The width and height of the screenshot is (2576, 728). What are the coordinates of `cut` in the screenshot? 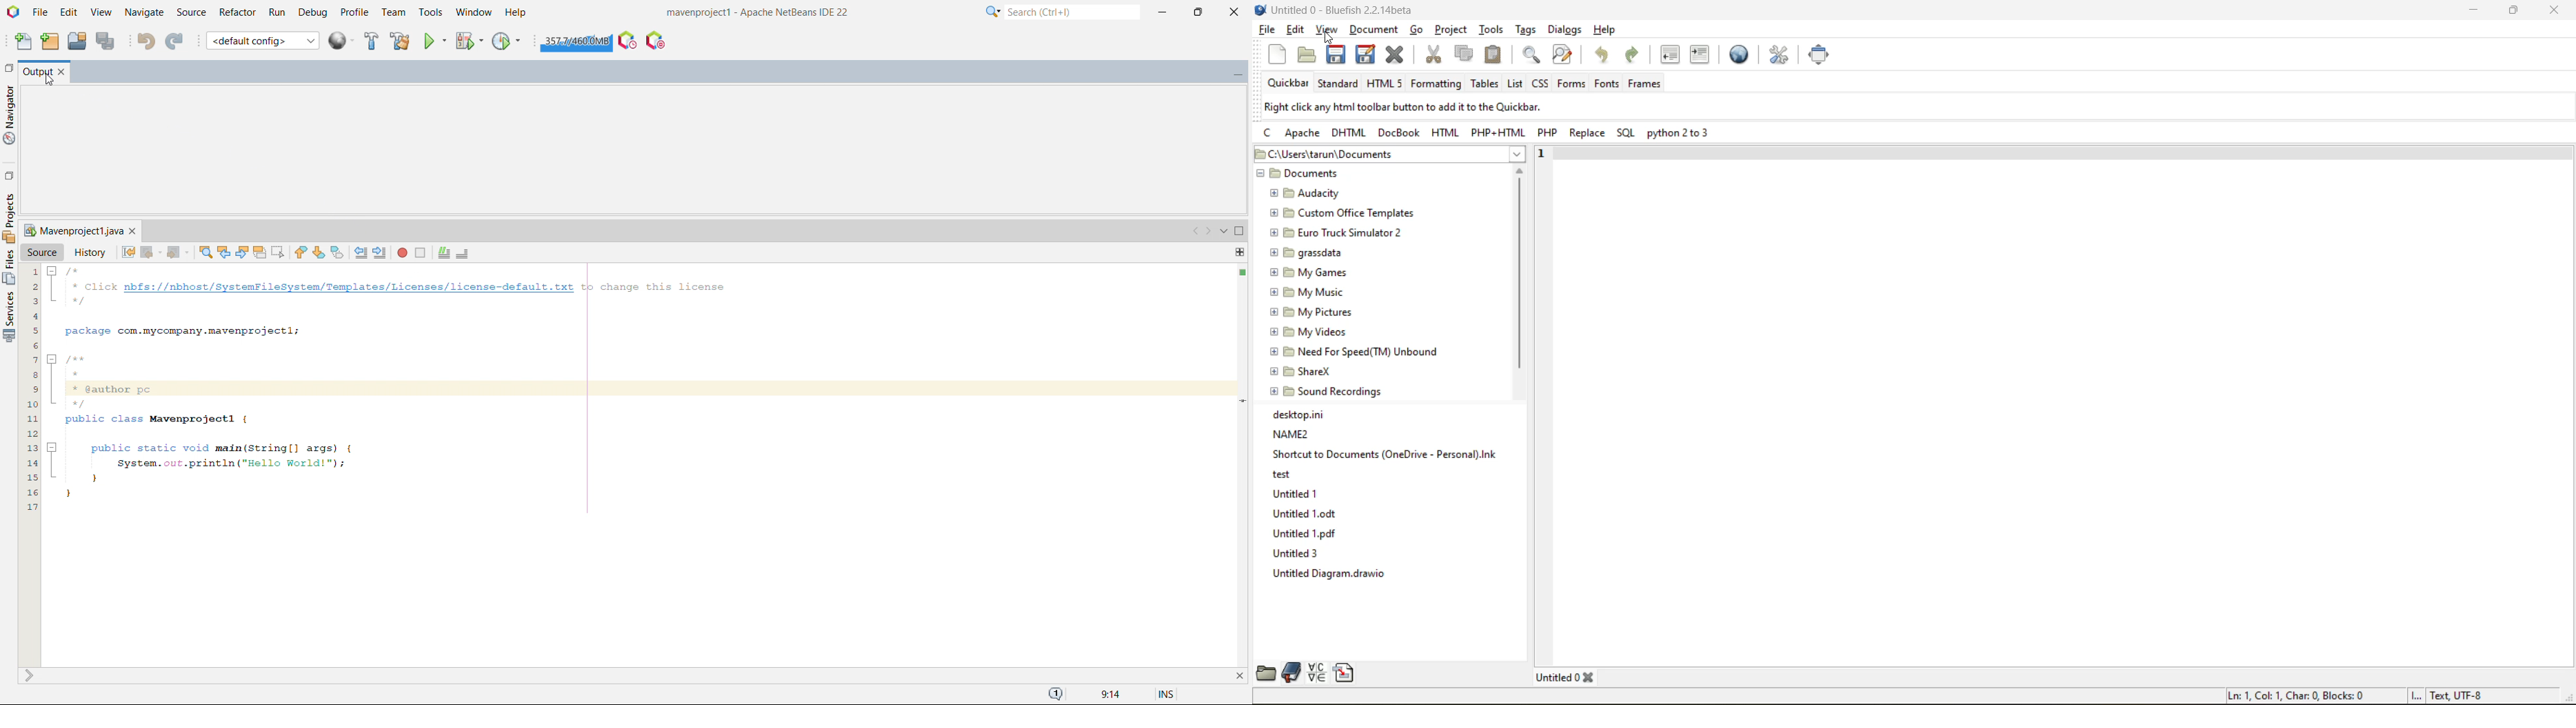 It's located at (1434, 56).